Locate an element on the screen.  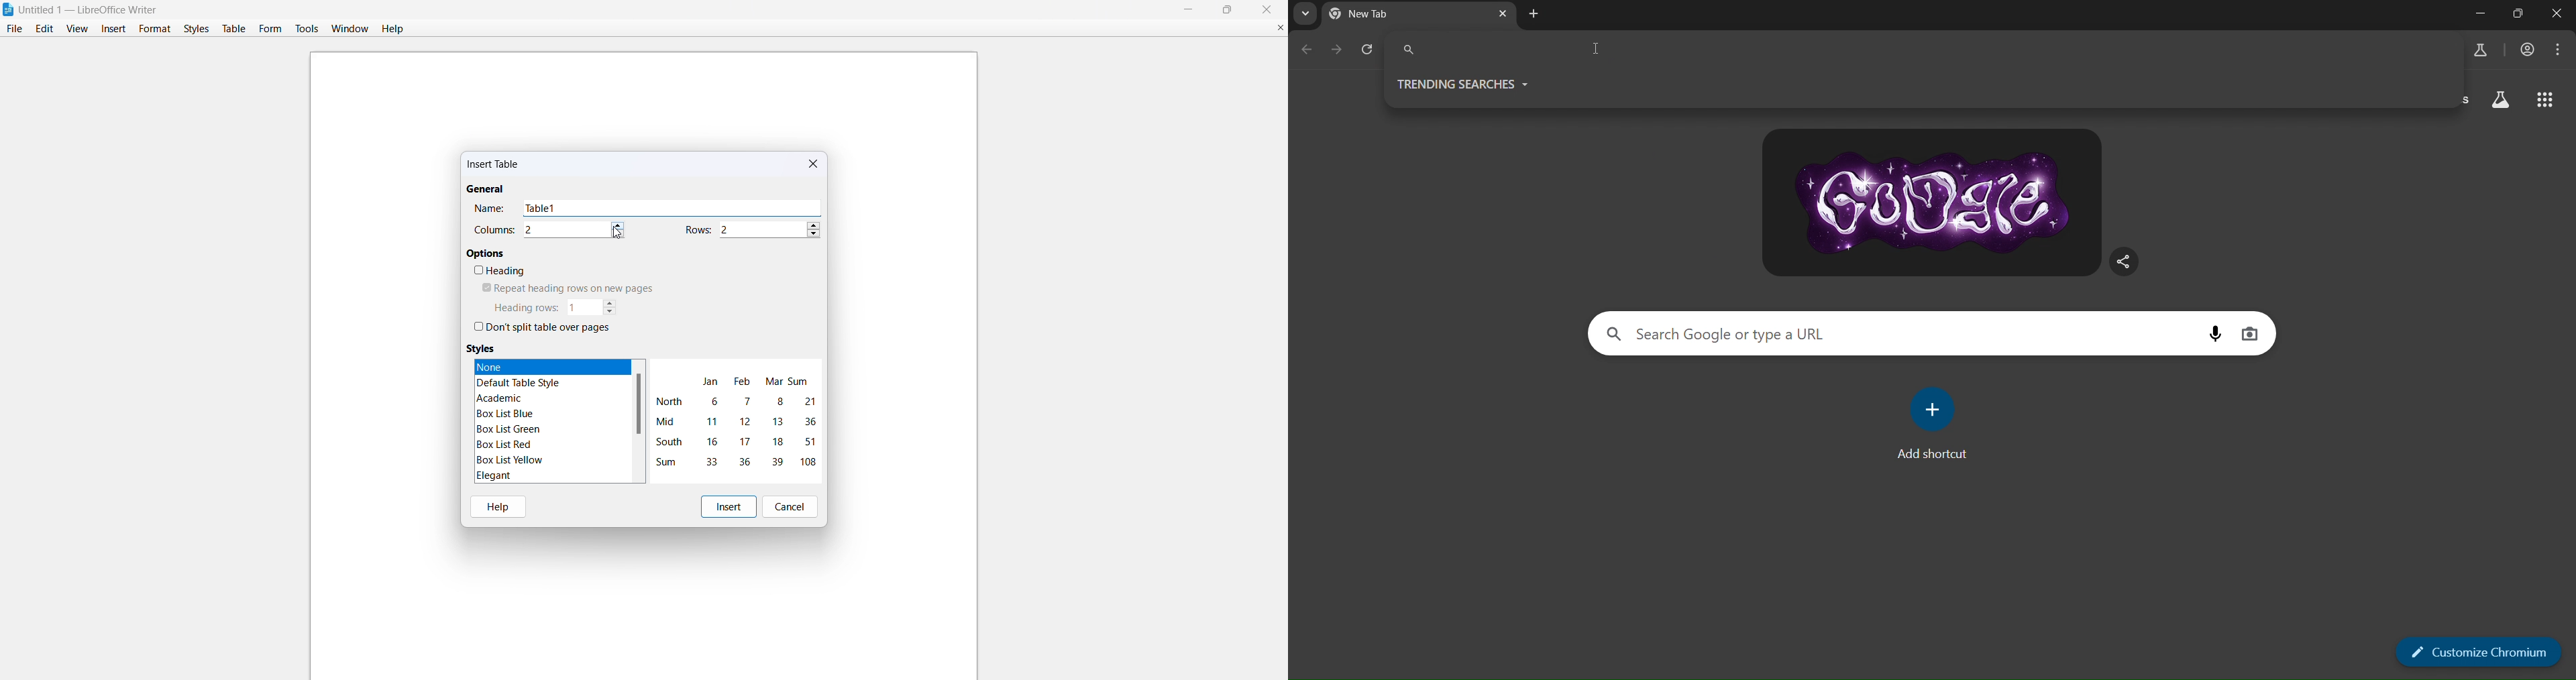
scroll bar is located at coordinates (639, 404).